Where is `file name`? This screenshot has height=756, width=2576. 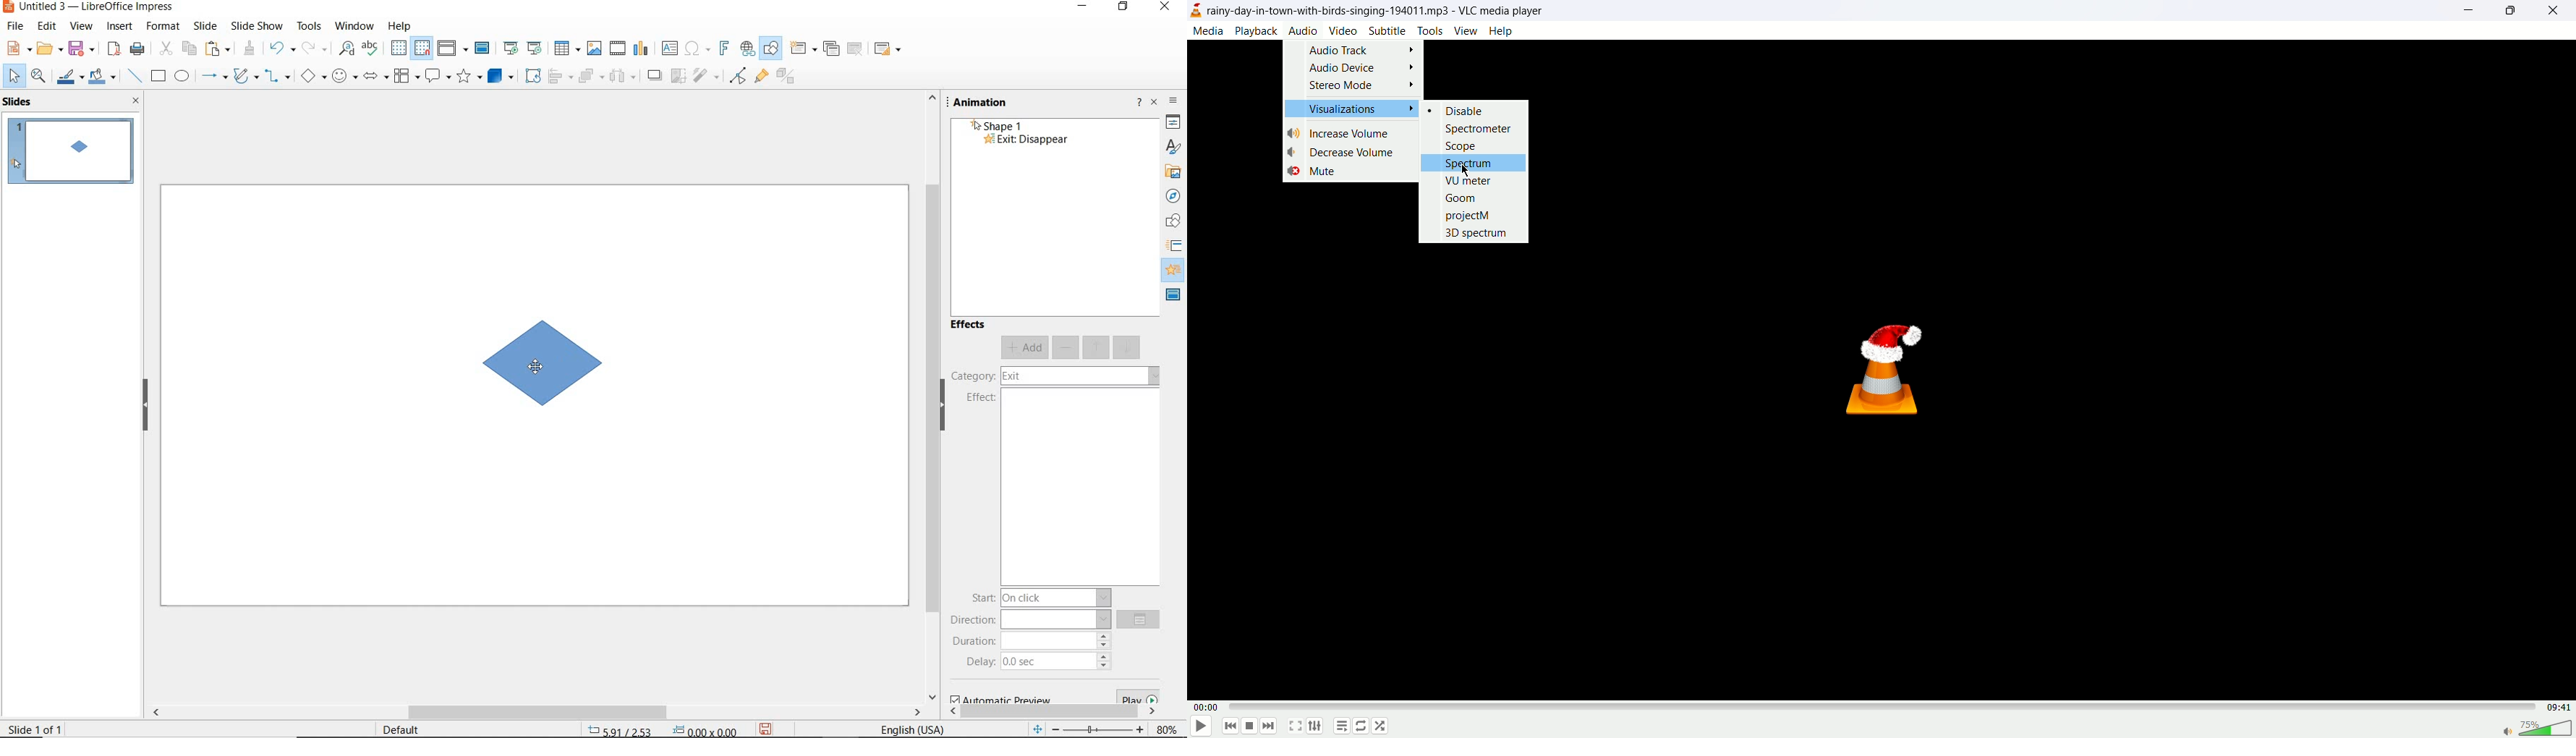 file name is located at coordinates (90, 7).